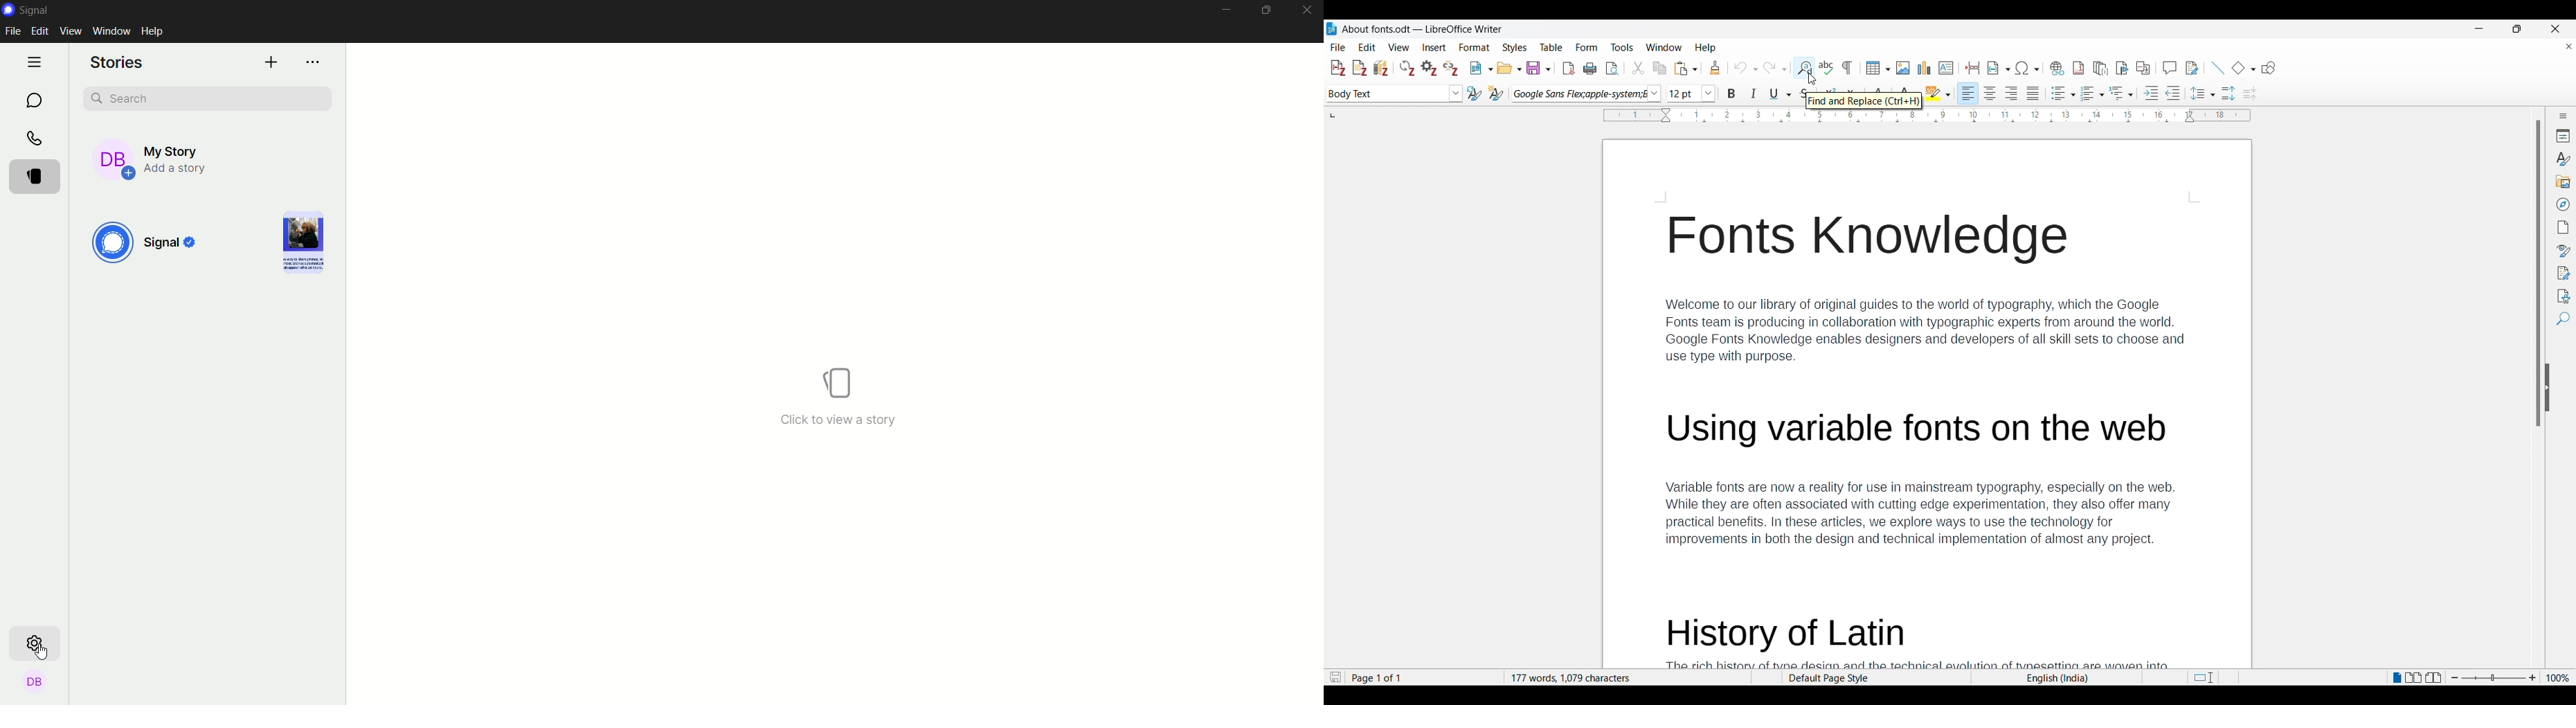 The image size is (2576, 728). I want to click on Properties , so click(2562, 136).